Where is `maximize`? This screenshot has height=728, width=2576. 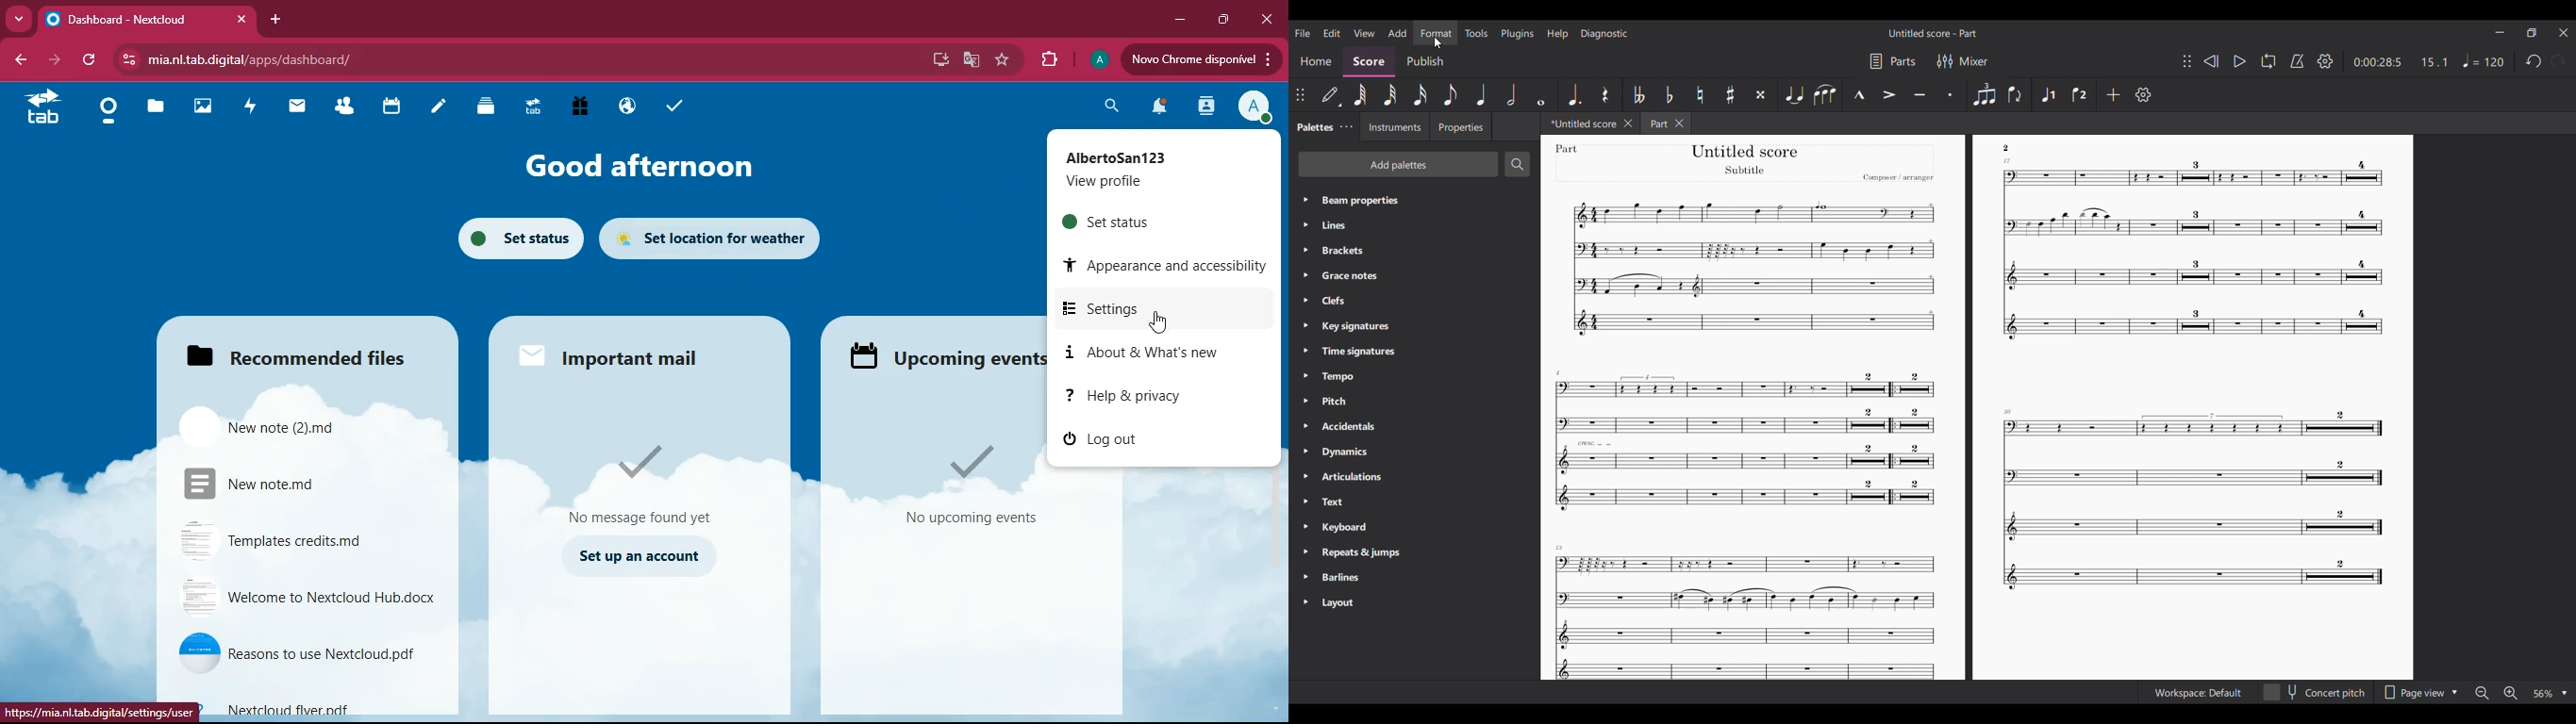
maximize is located at coordinates (1222, 20).